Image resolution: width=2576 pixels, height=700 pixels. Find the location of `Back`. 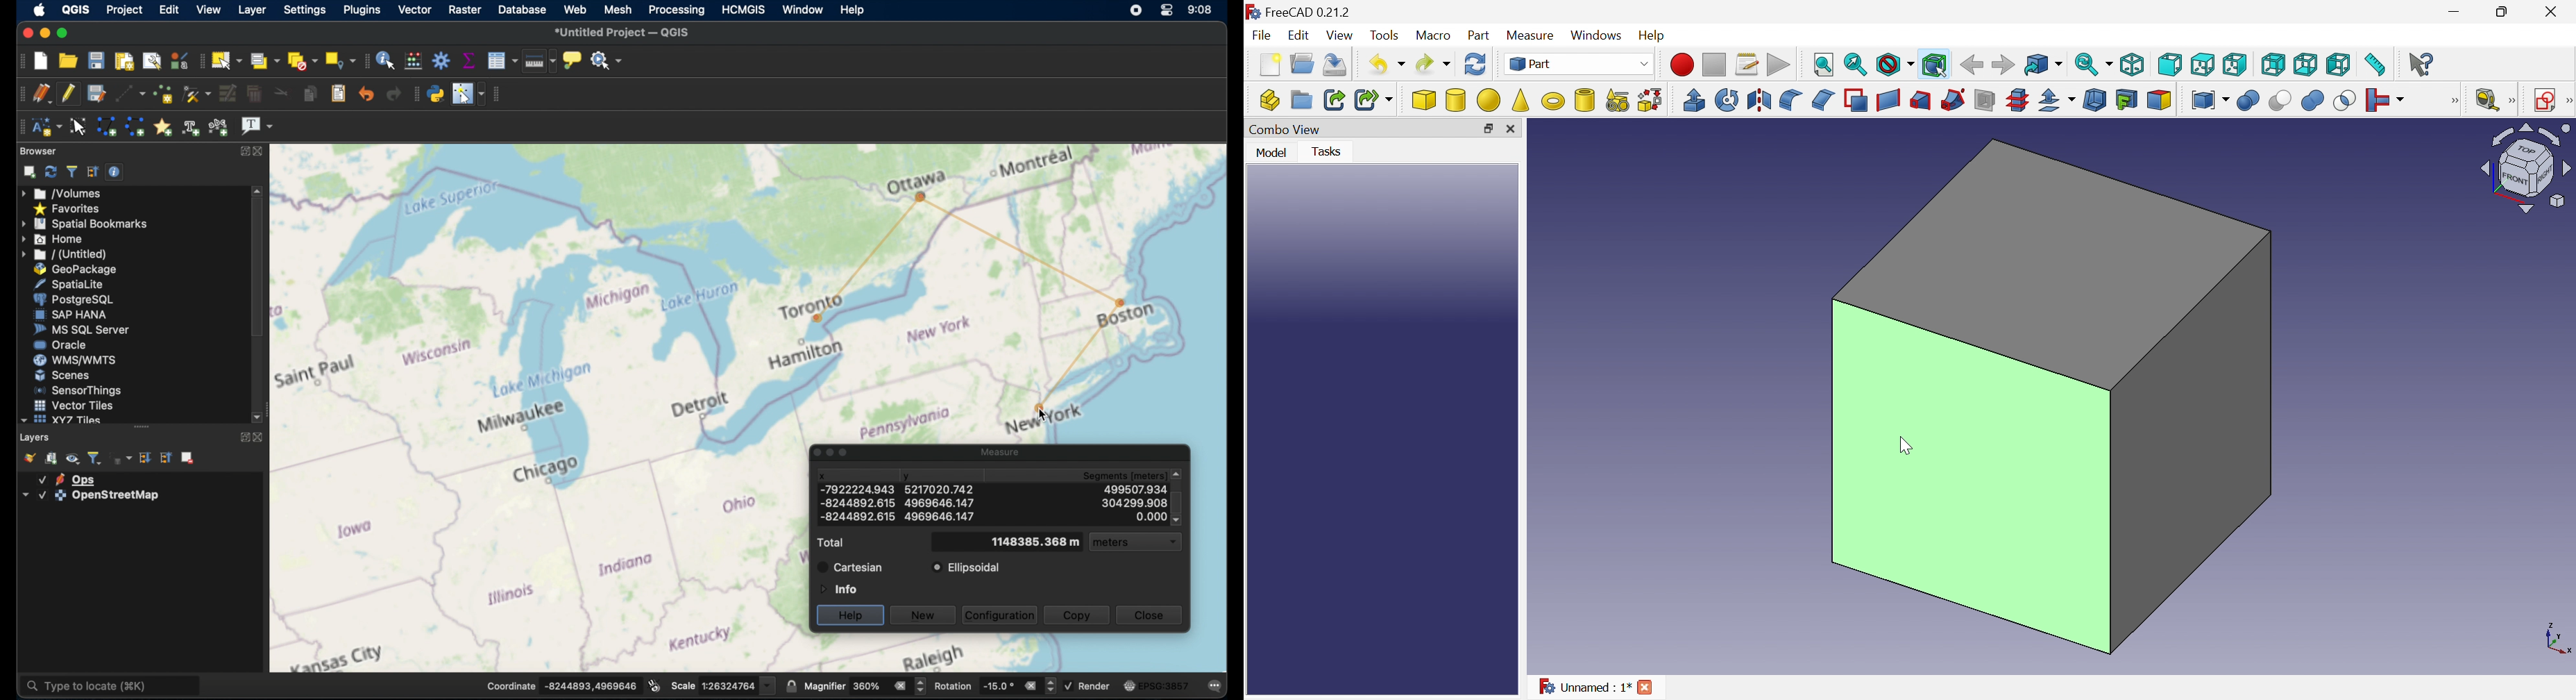

Back is located at coordinates (1972, 64).